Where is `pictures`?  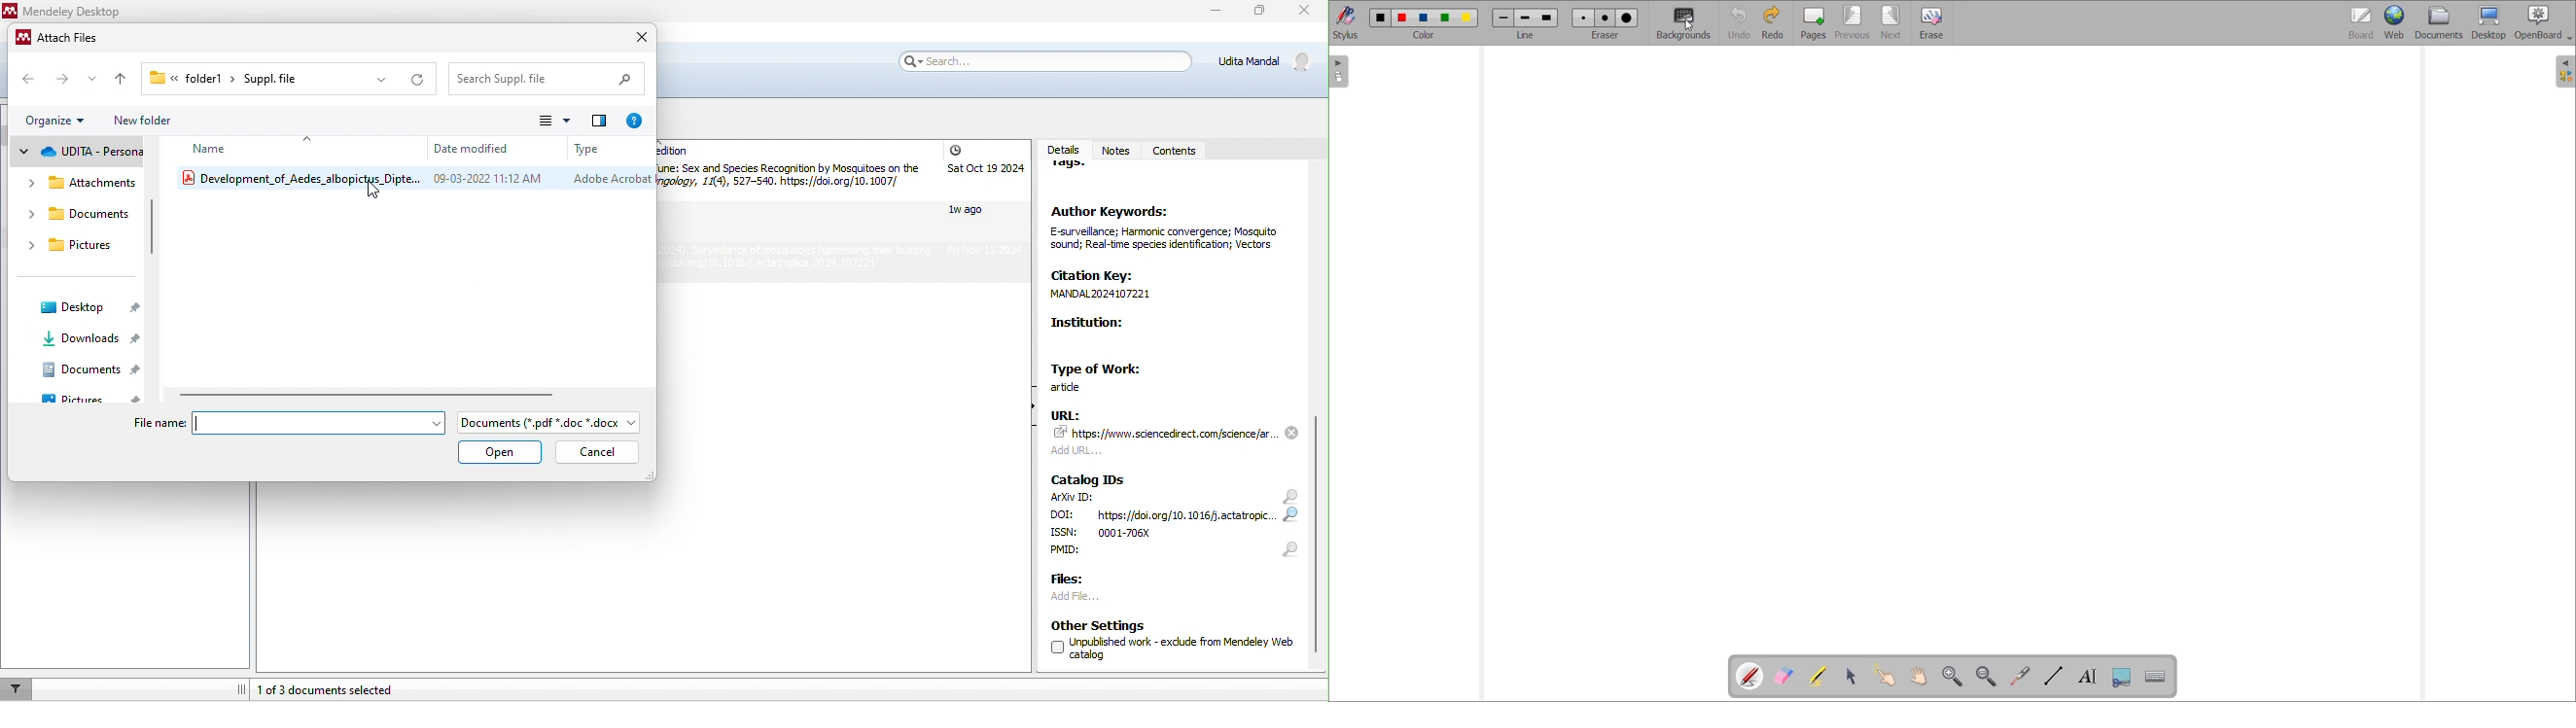
pictures is located at coordinates (76, 246).